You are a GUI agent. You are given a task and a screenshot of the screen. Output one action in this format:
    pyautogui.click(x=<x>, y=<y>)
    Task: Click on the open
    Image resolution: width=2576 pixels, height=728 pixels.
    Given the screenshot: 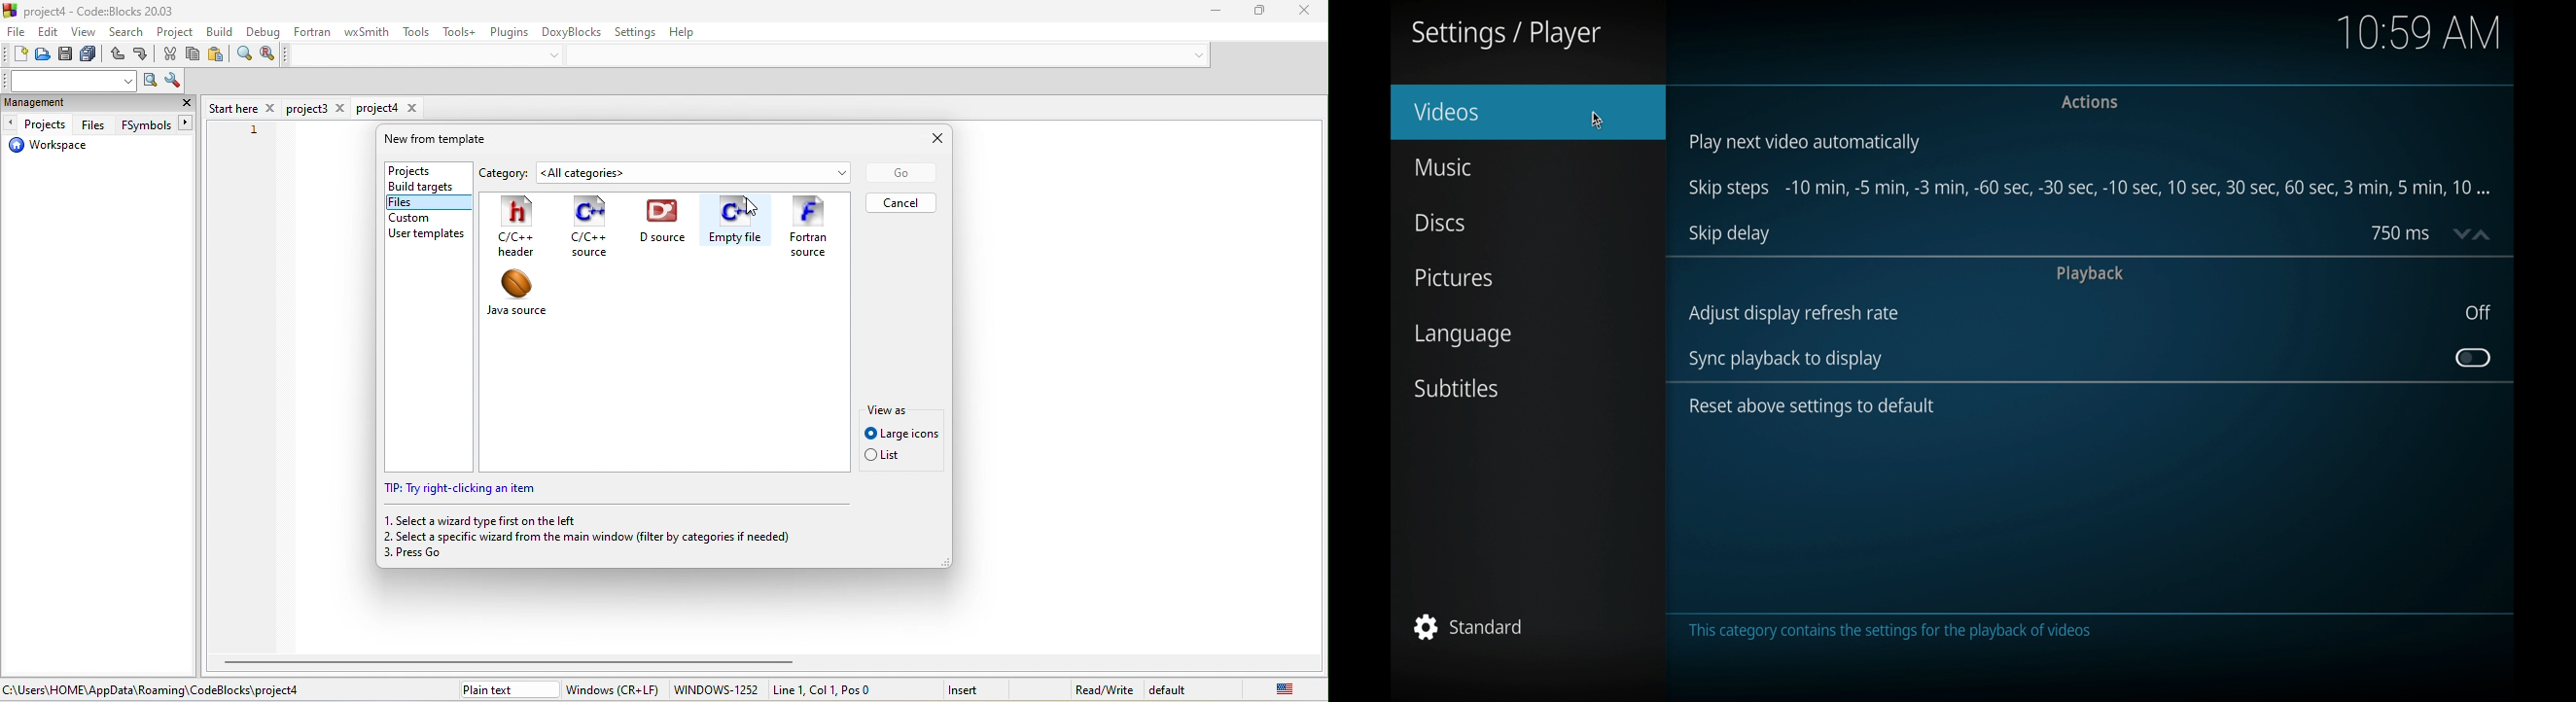 What is the action you would take?
    pyautogui.click(x=44, y=56)
    